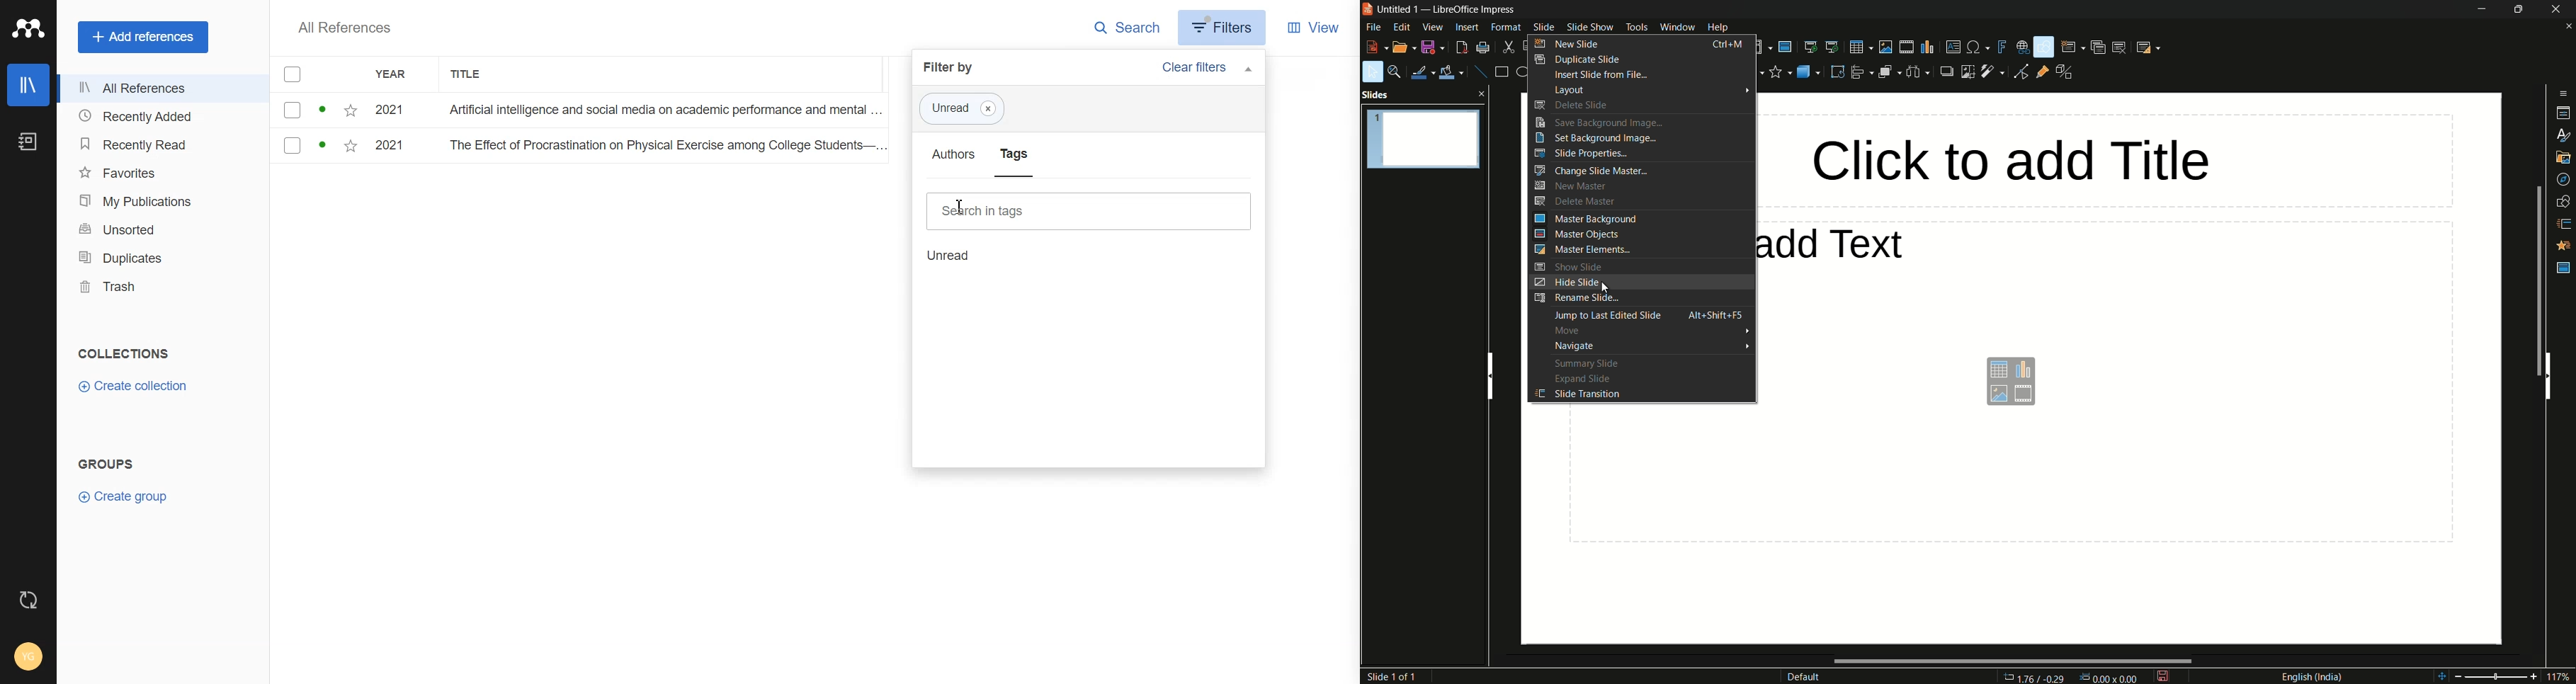  What do you see at coordinates (1575, 60) in the screenshot?
I see `duplicate slide` at bounding box center [1575, 60].